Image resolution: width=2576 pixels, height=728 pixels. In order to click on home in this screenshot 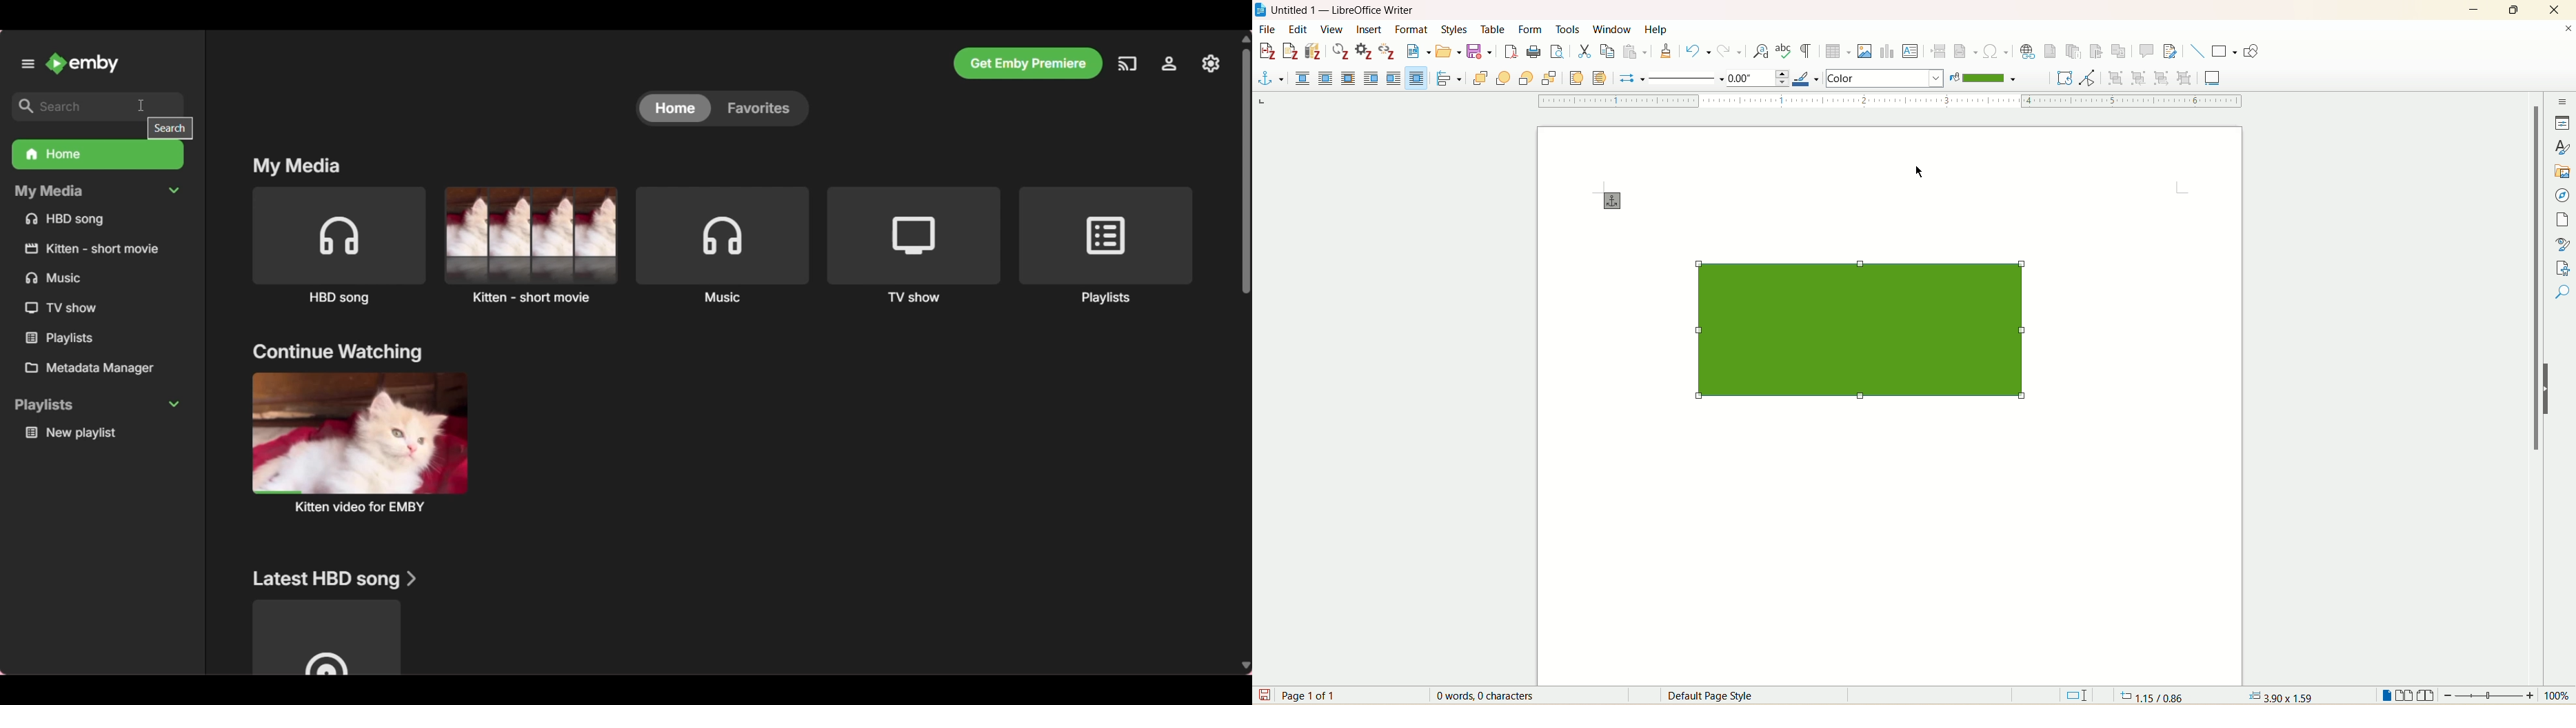, I will do `click(673, 109)`.